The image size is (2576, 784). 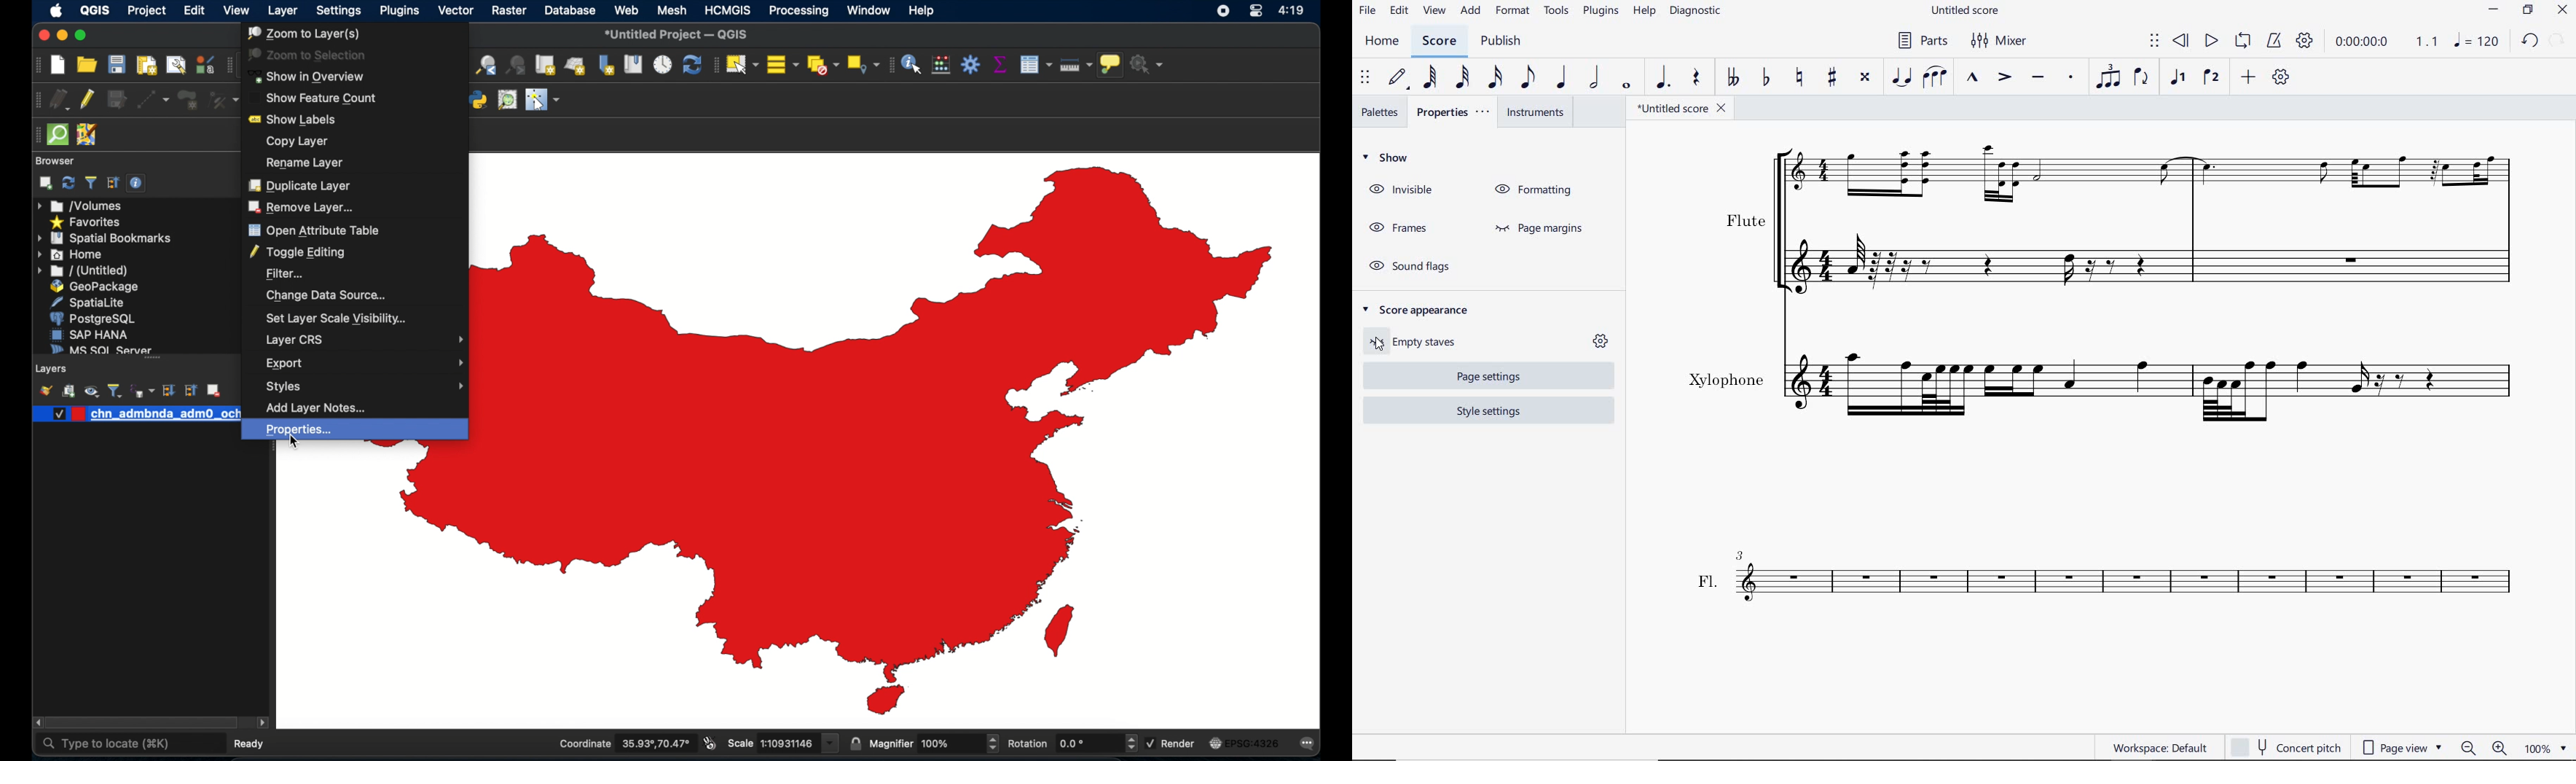 I want to click on 32ND NOTE, so click(x=1460, y=78).